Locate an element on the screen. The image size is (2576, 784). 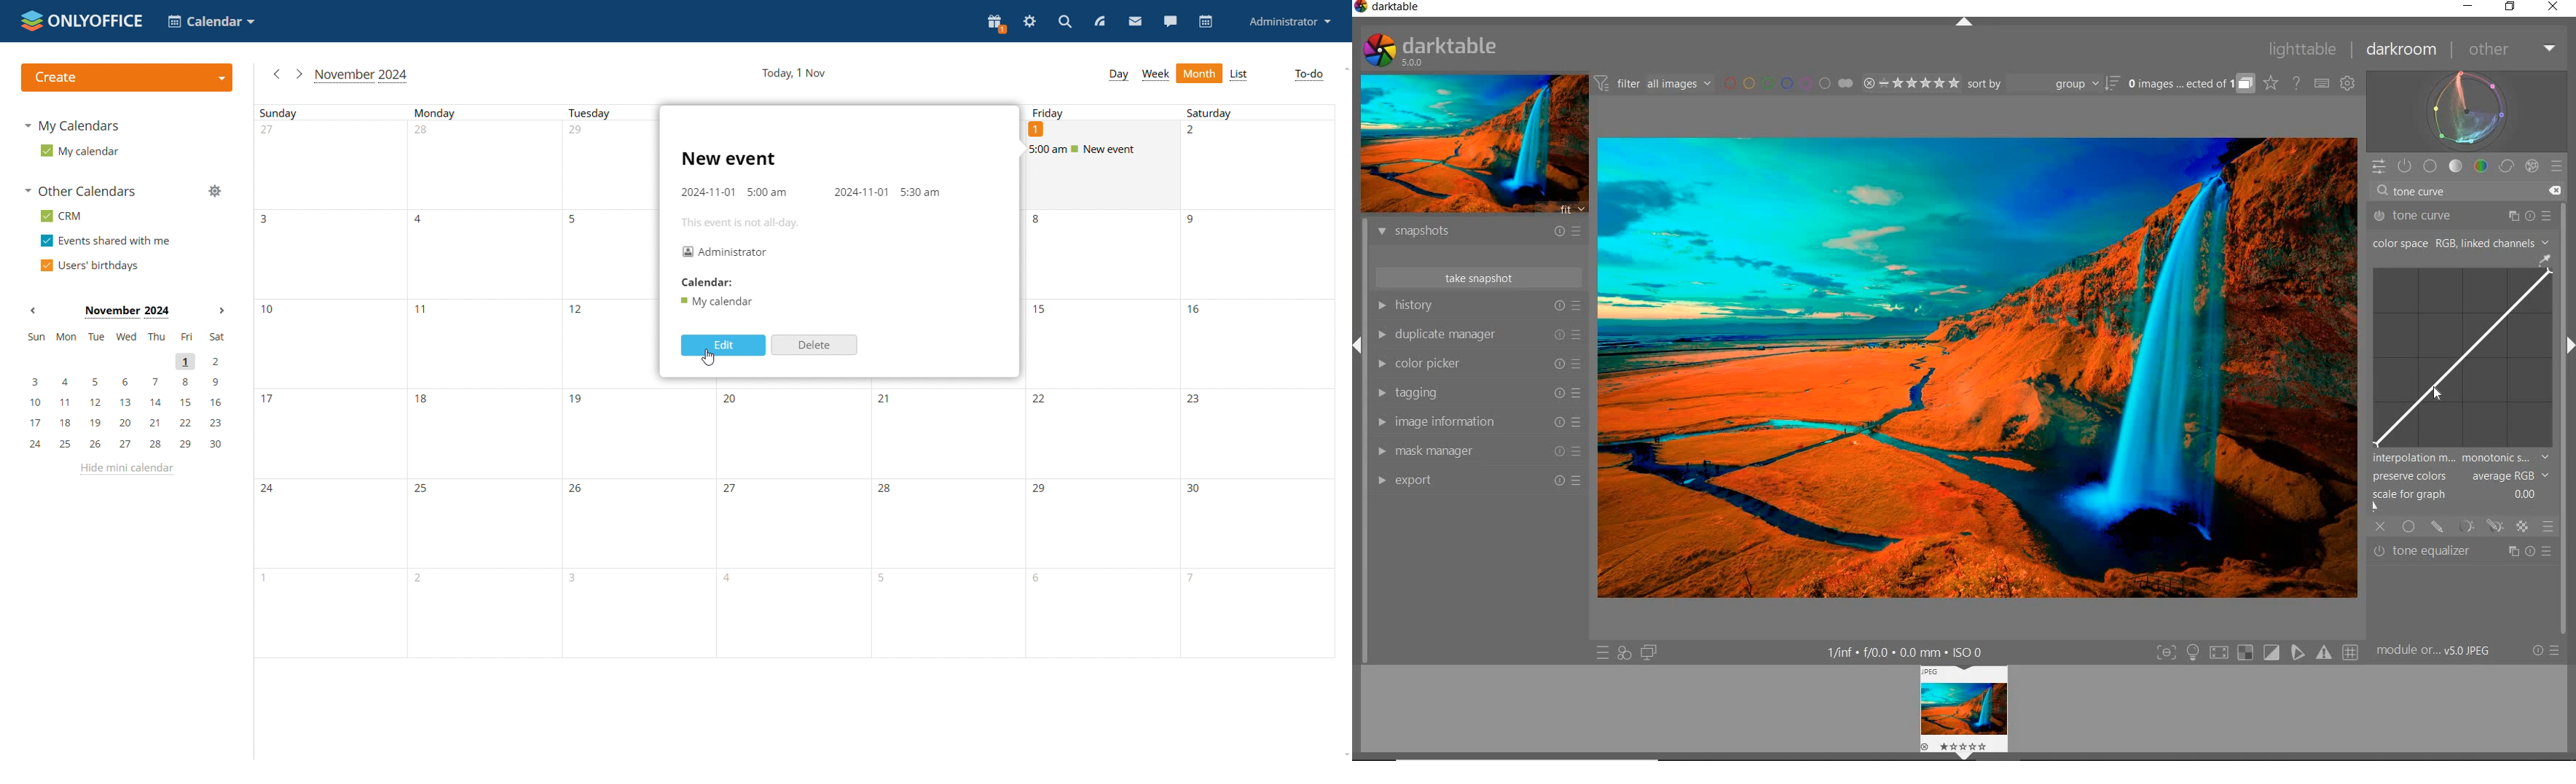
list view is located at coordinates (1239, 75).